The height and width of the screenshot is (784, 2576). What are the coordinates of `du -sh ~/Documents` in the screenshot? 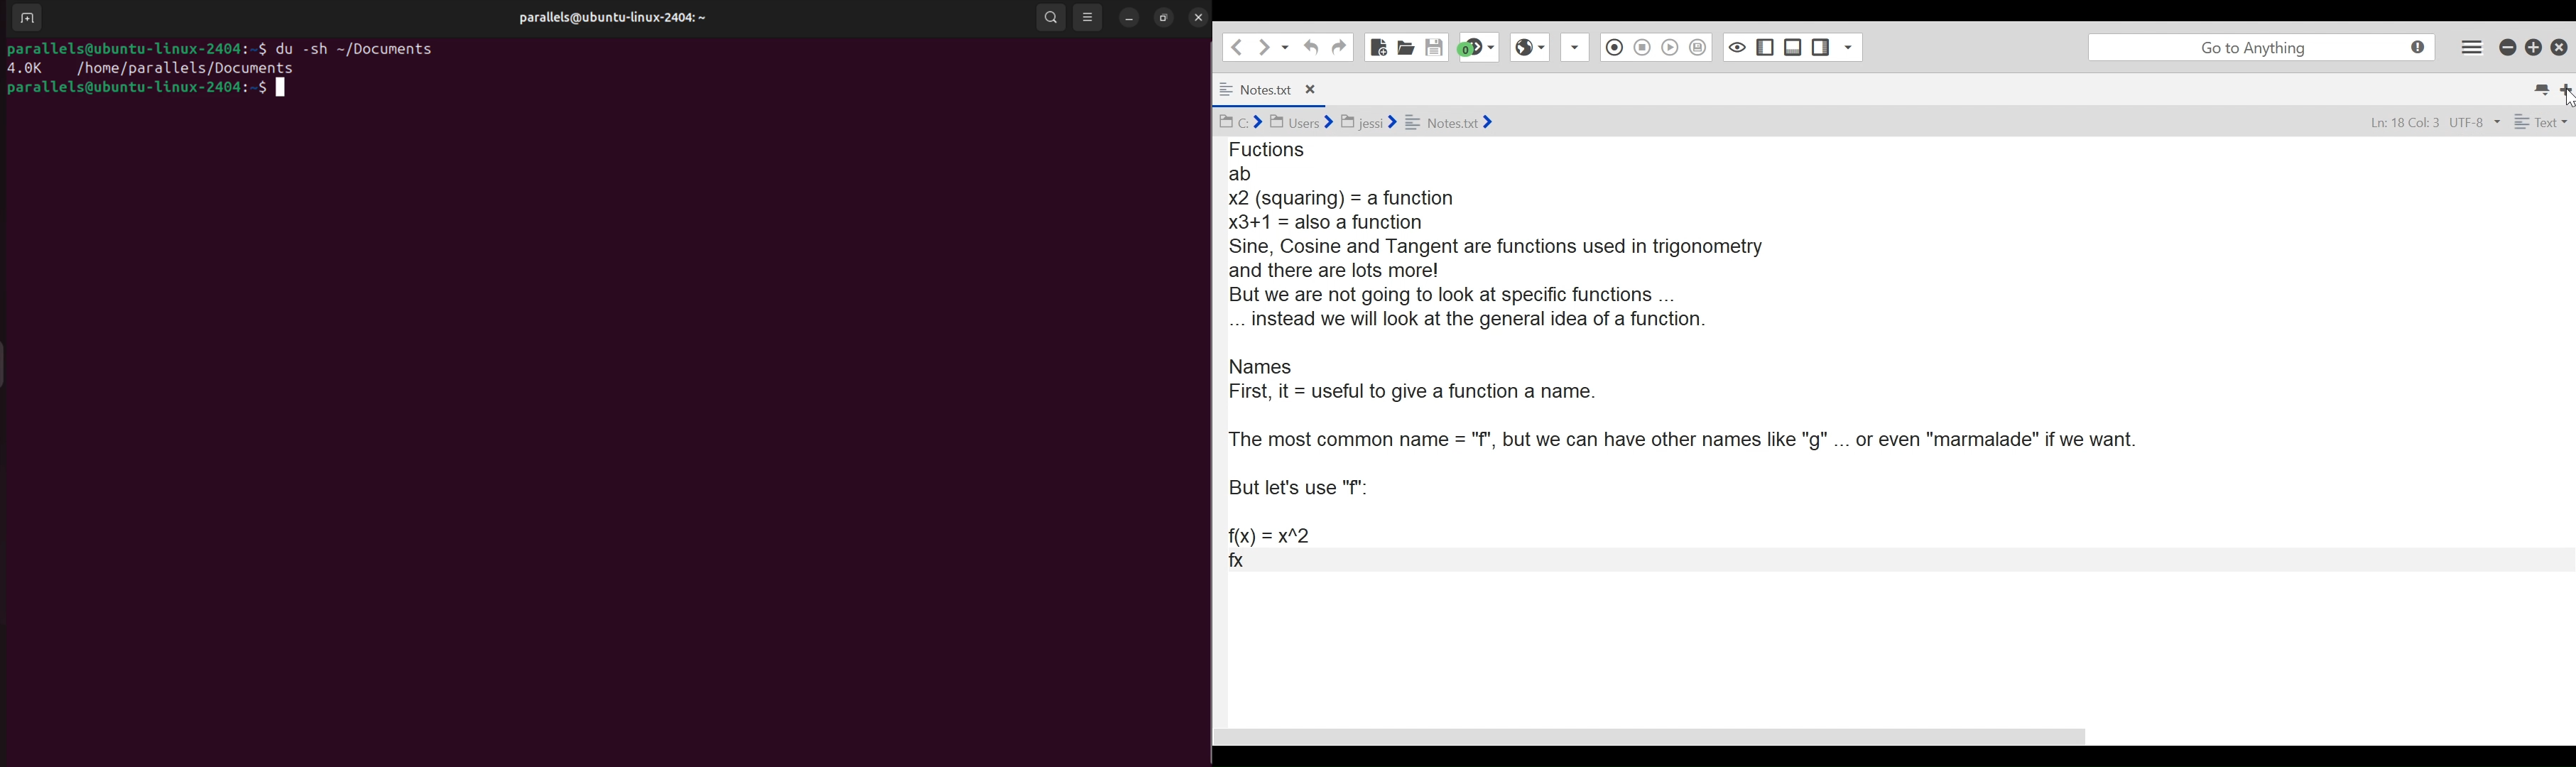 It's located at (361, 46).